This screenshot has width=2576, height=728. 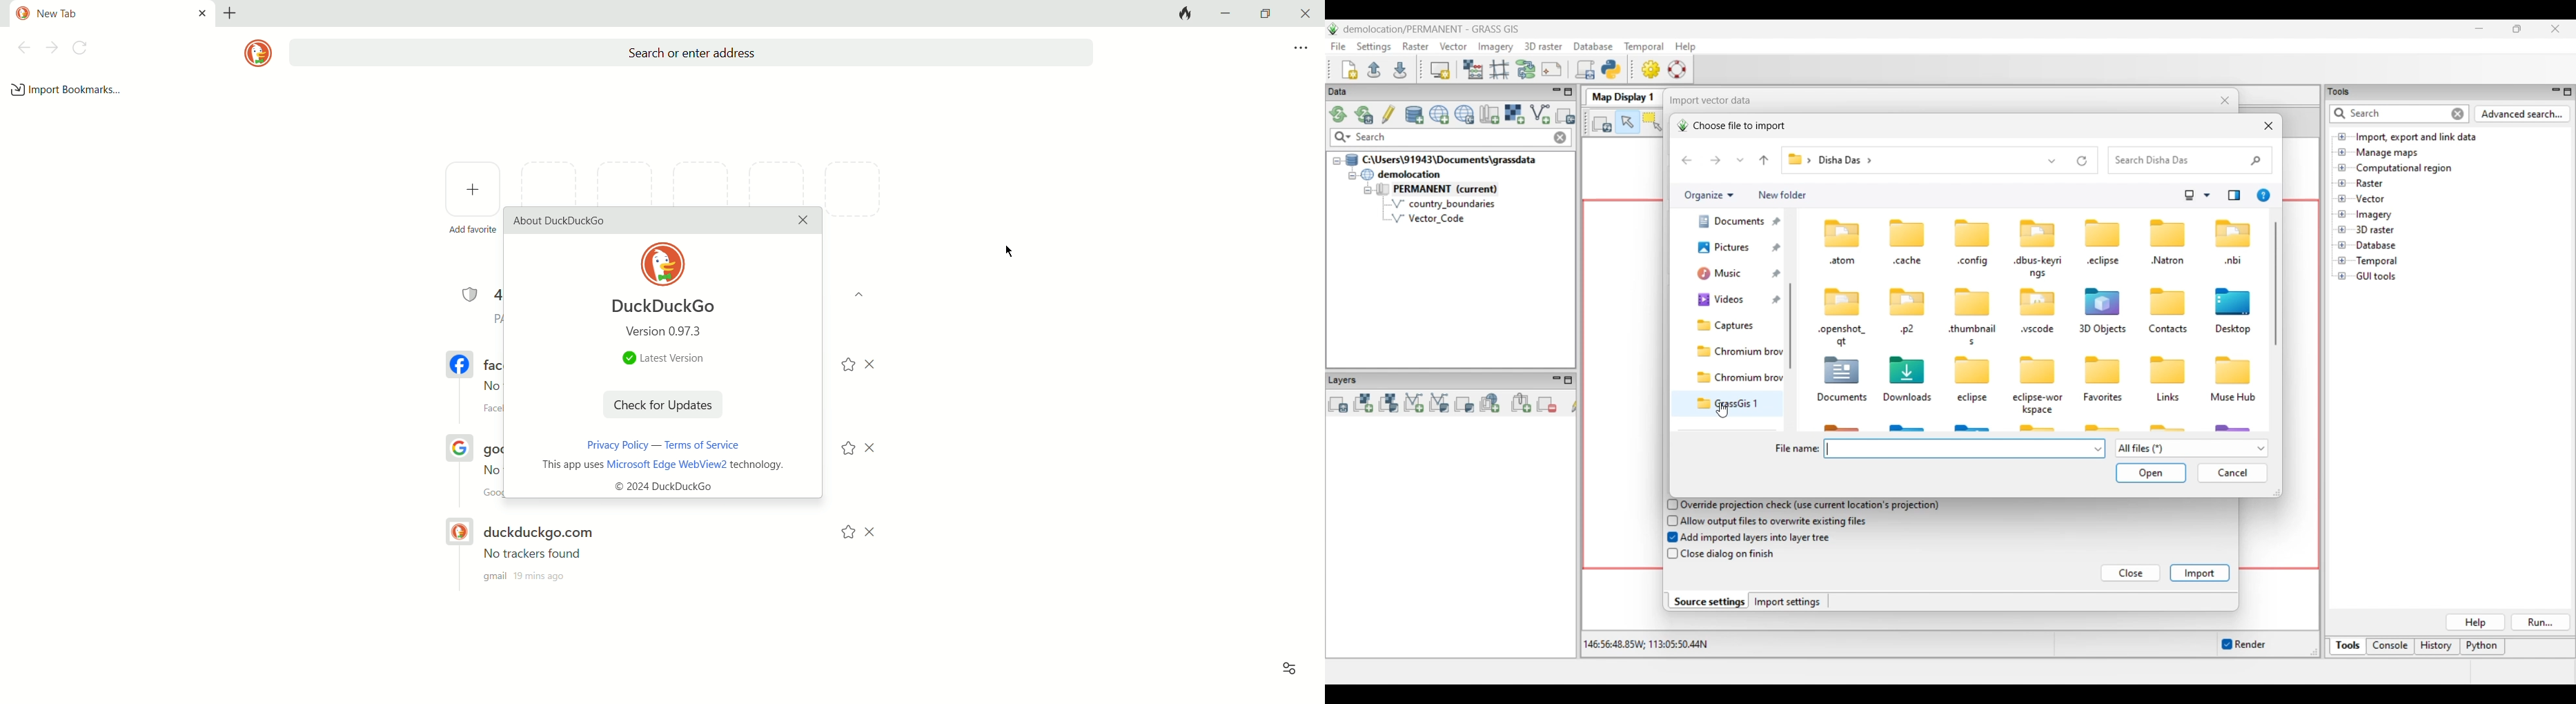 I want to click on search, so click(x=686, y=52).